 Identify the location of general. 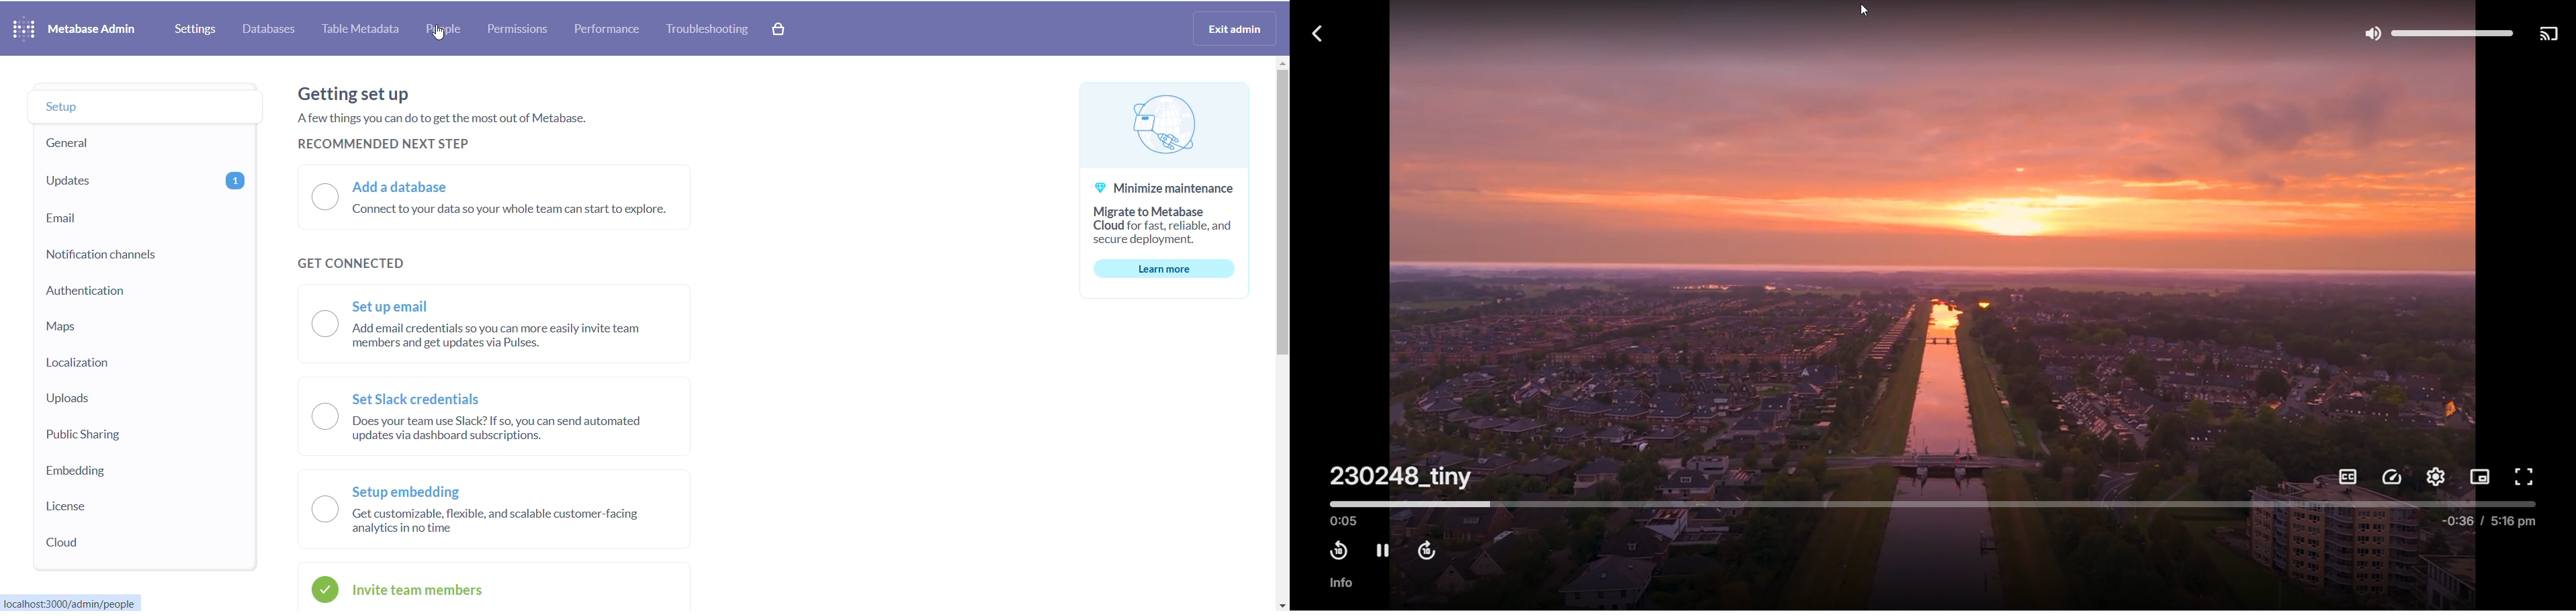
(122, 145).